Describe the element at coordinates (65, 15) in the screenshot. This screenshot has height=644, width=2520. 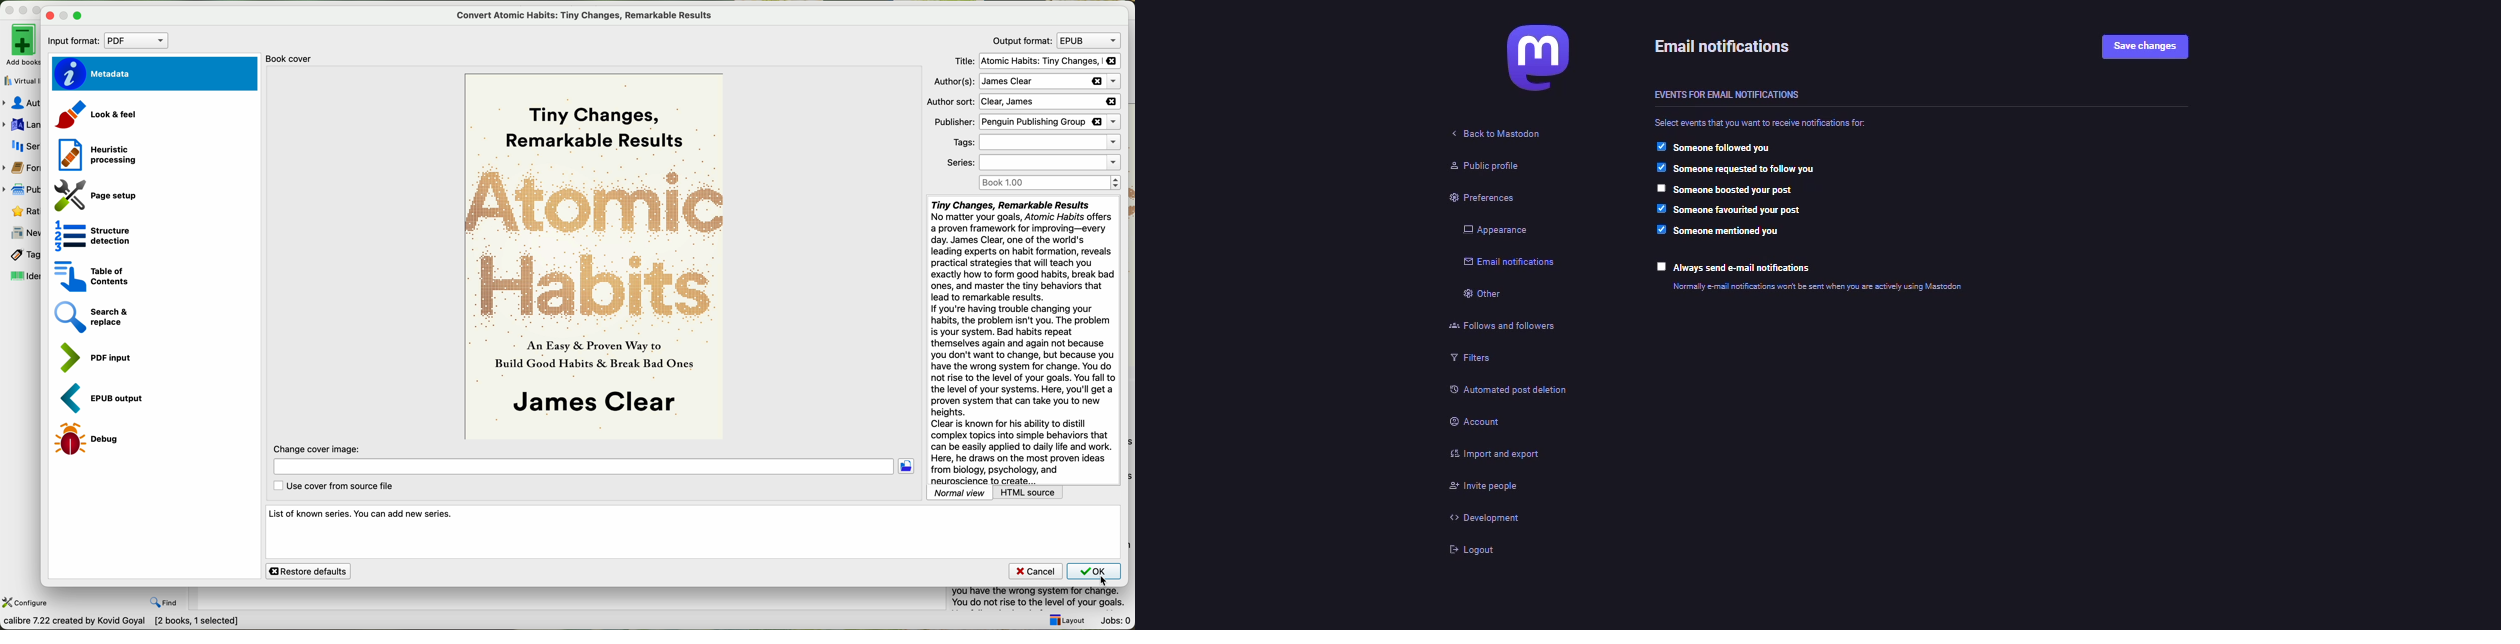
I see `disable minimize window` at that location.